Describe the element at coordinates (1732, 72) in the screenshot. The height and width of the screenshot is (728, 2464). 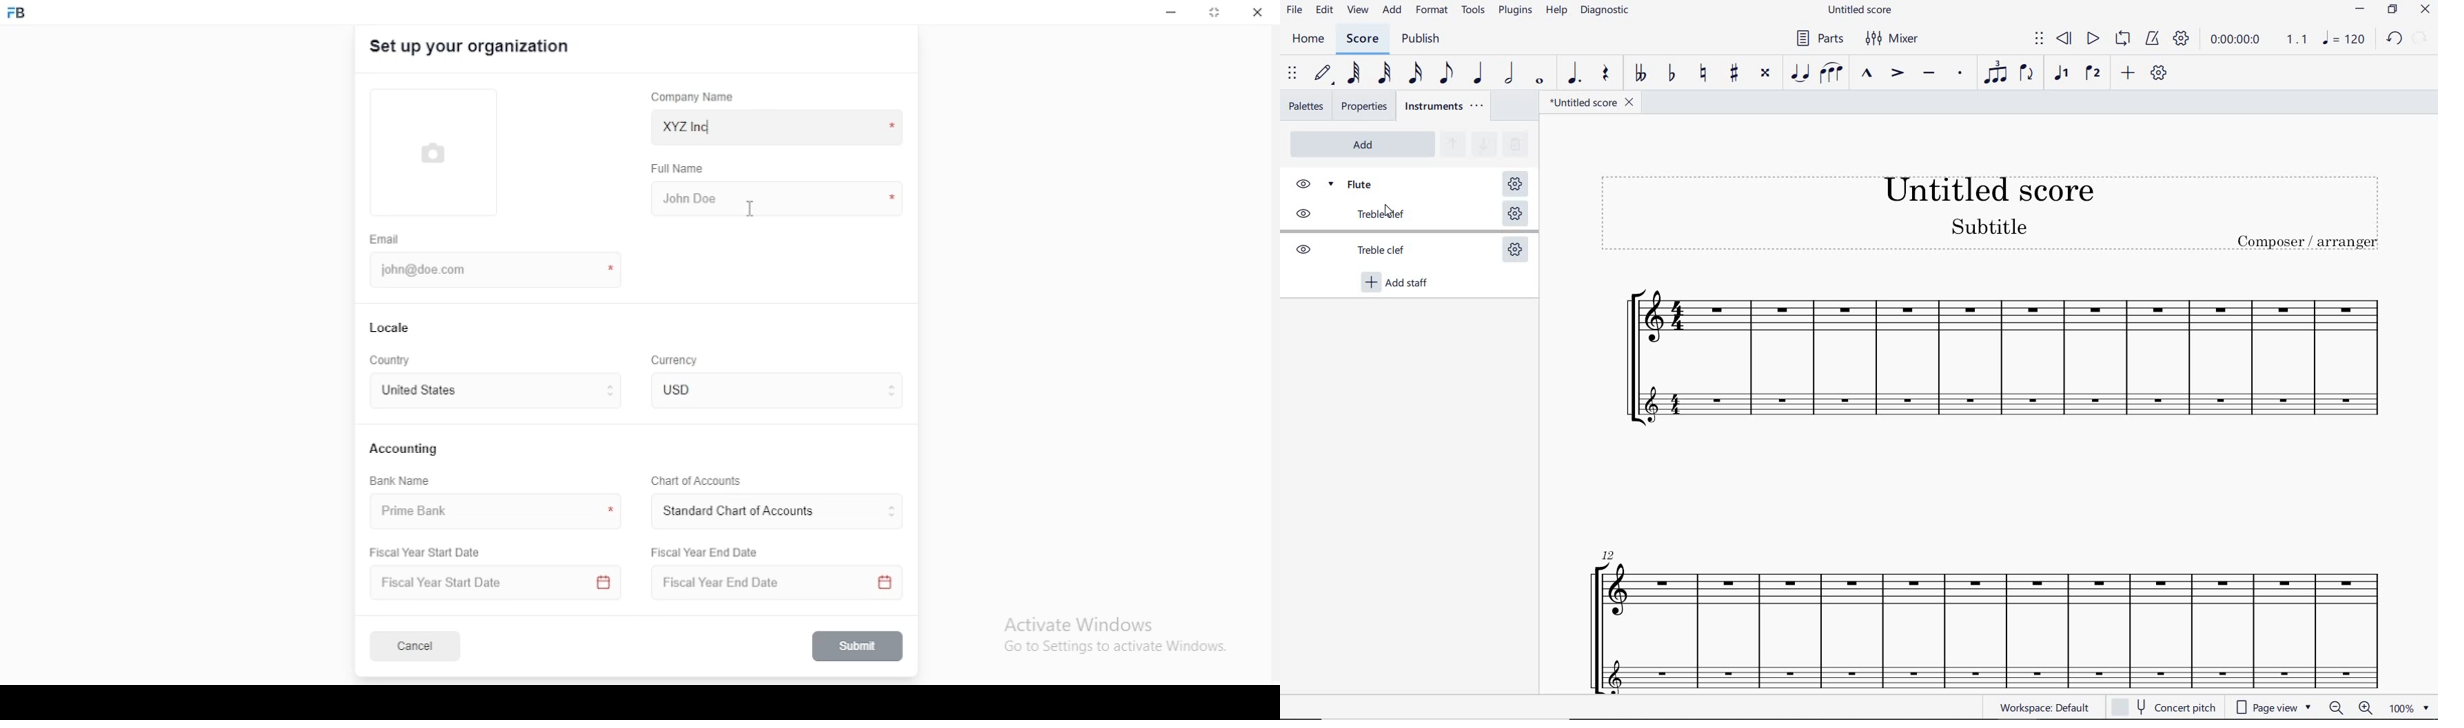
I see `TOGGLE SHARP` at that location.